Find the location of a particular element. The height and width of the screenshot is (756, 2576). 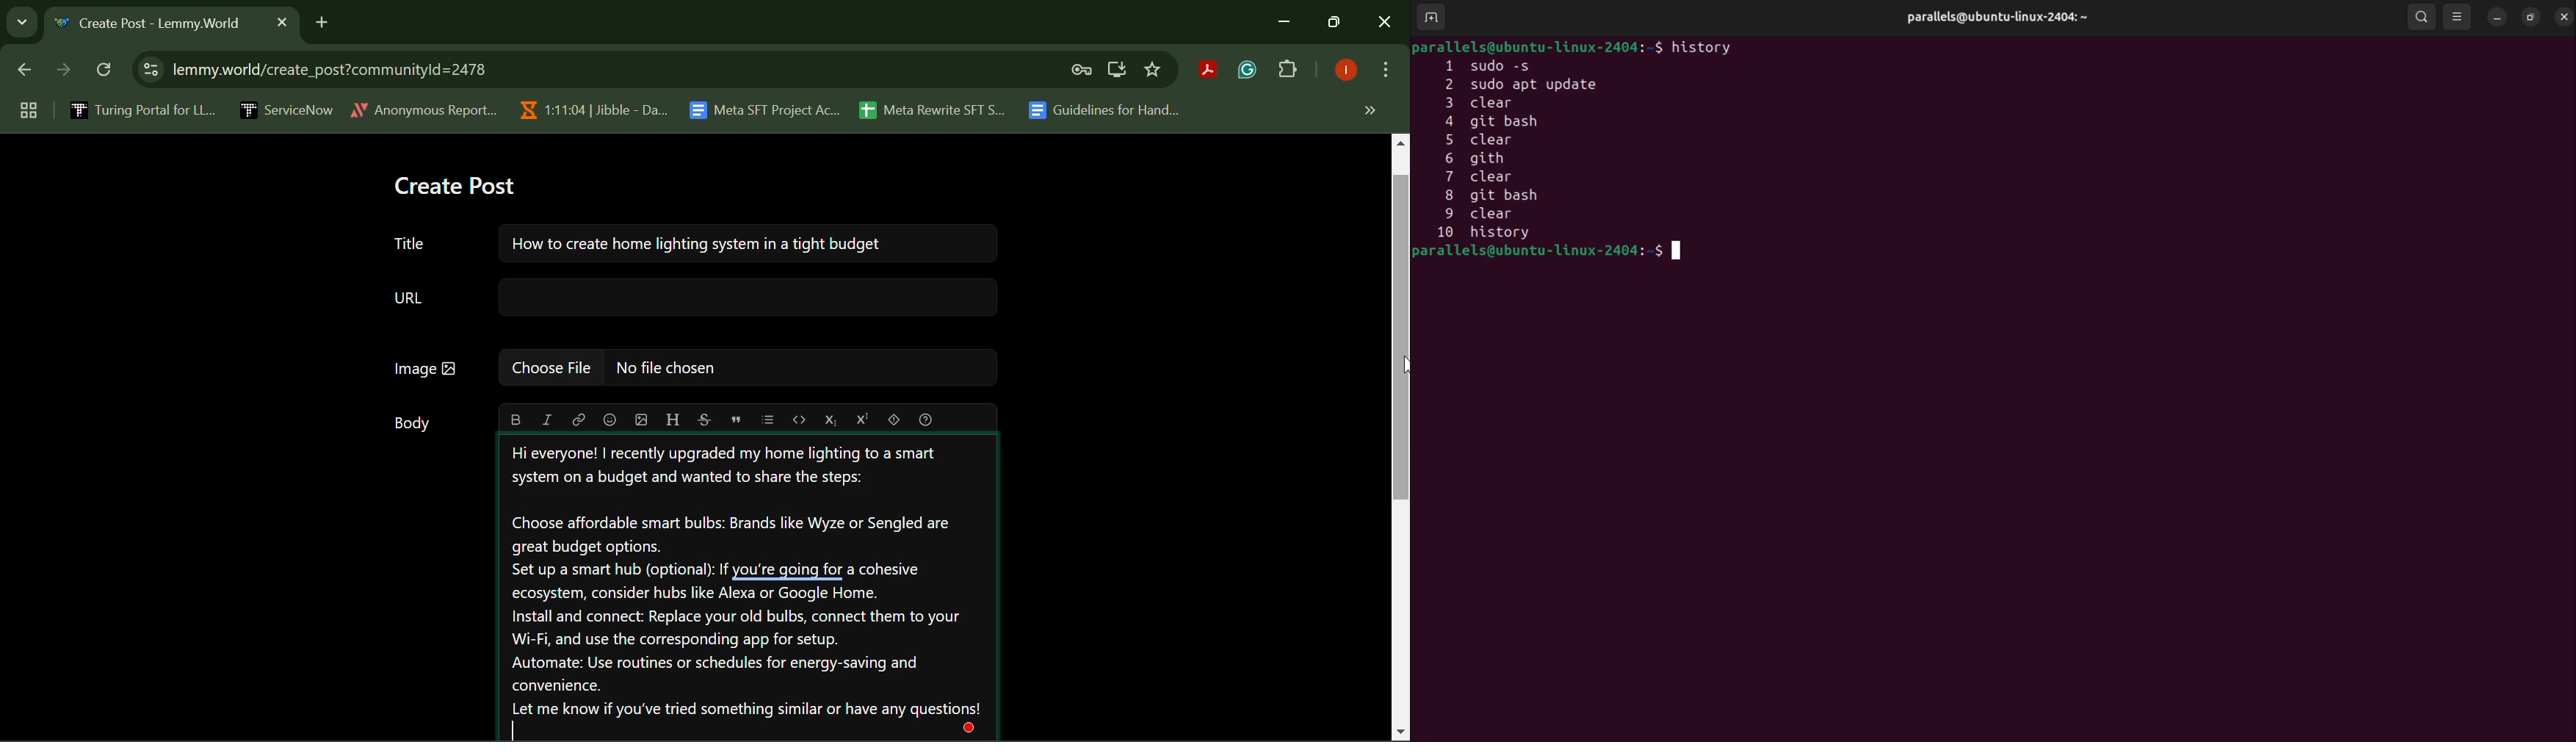

Previous Page is located at coordinates (27, 73).